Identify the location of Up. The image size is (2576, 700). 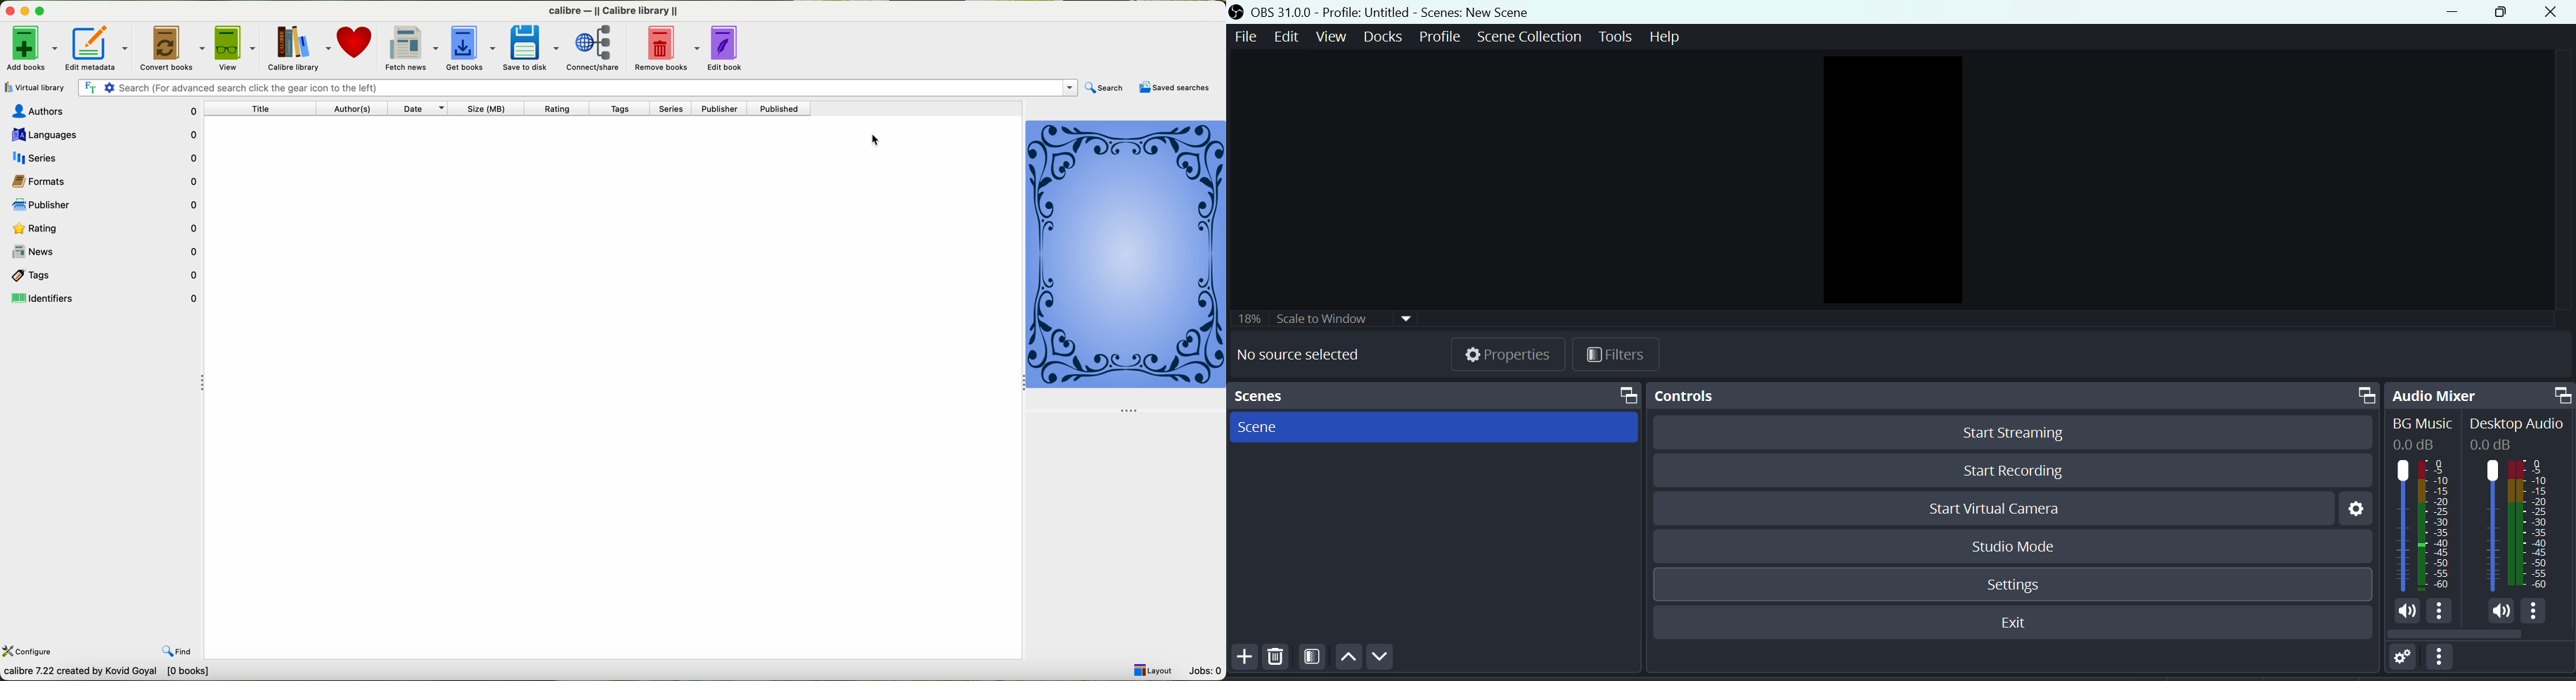
(1351, 661).